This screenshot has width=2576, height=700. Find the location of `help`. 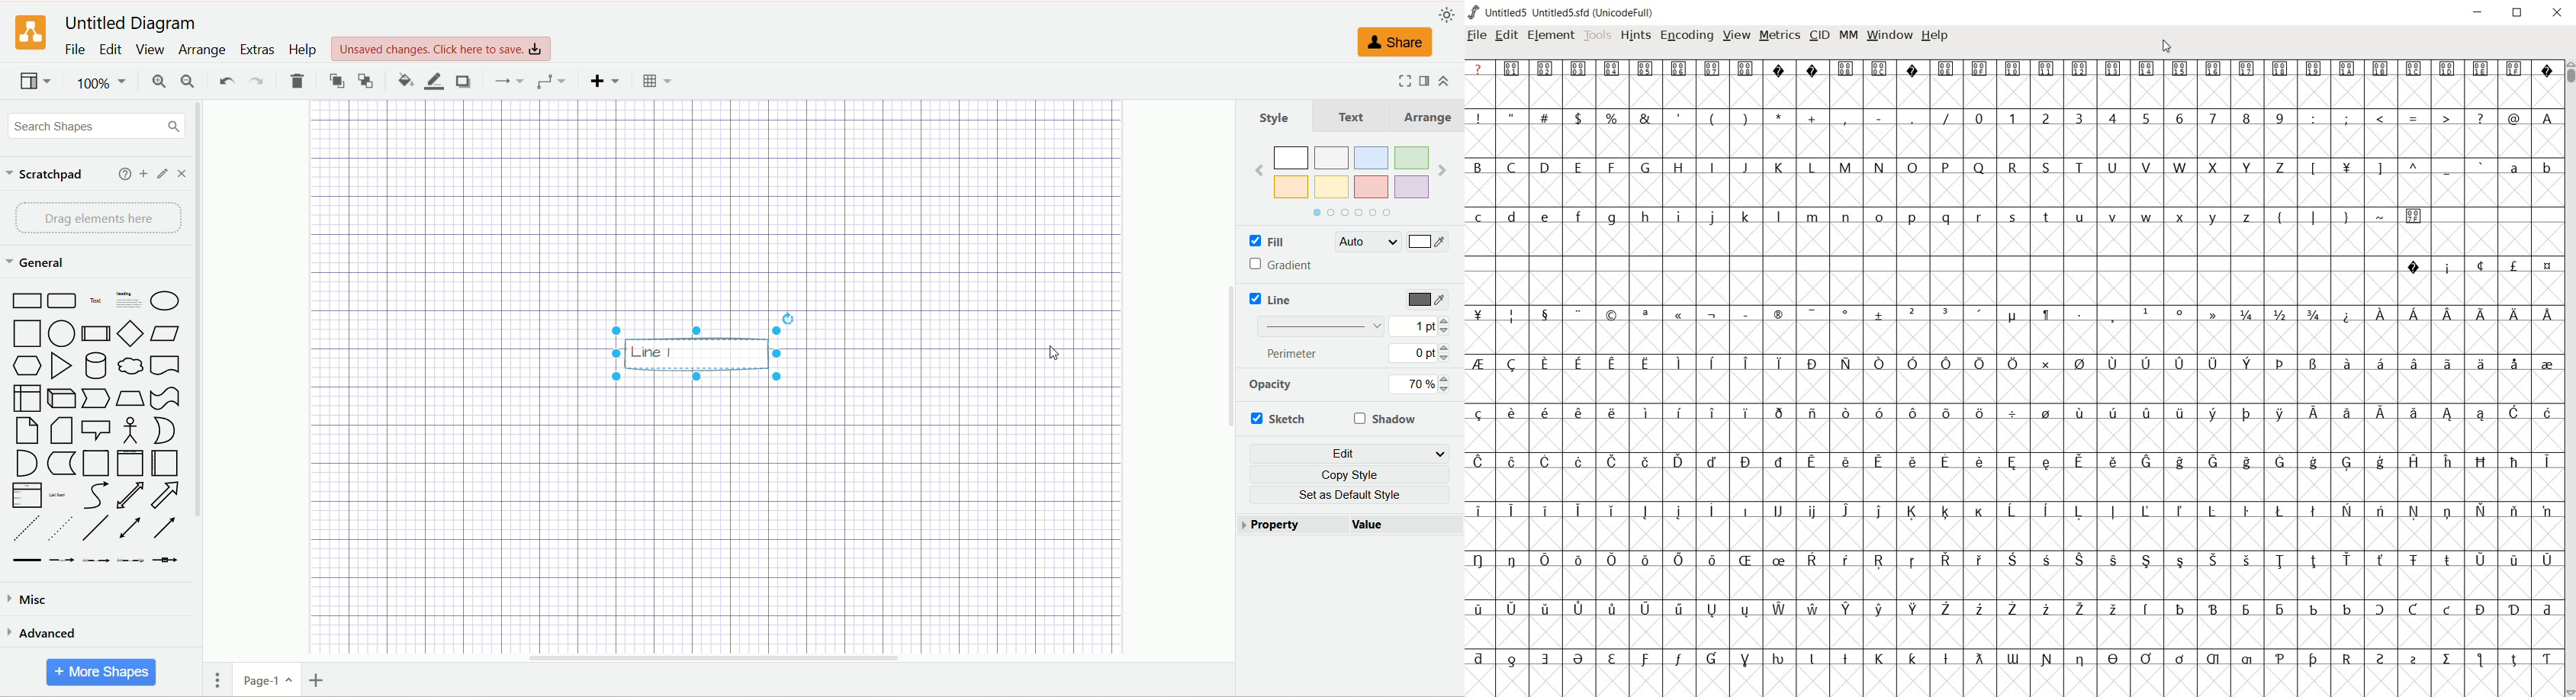

help is located at coordinates (305, 51).